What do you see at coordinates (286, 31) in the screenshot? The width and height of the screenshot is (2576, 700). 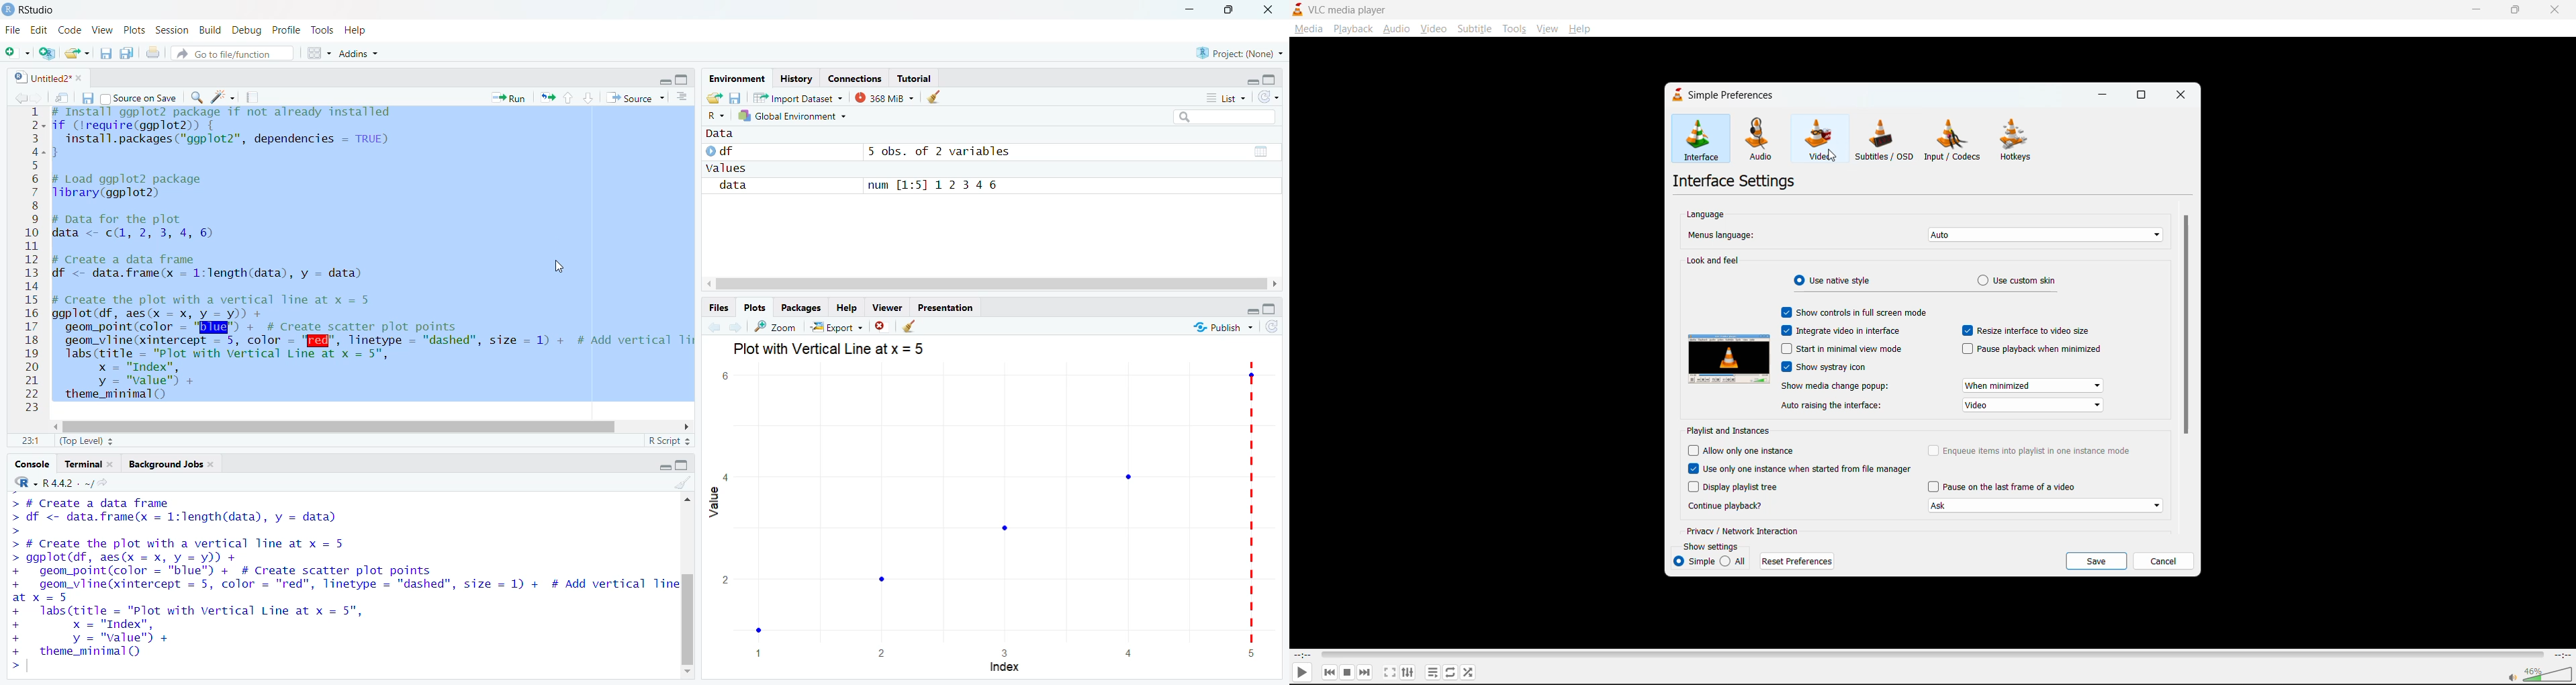 I see `1g Profile` at bounding box center [286, 31].